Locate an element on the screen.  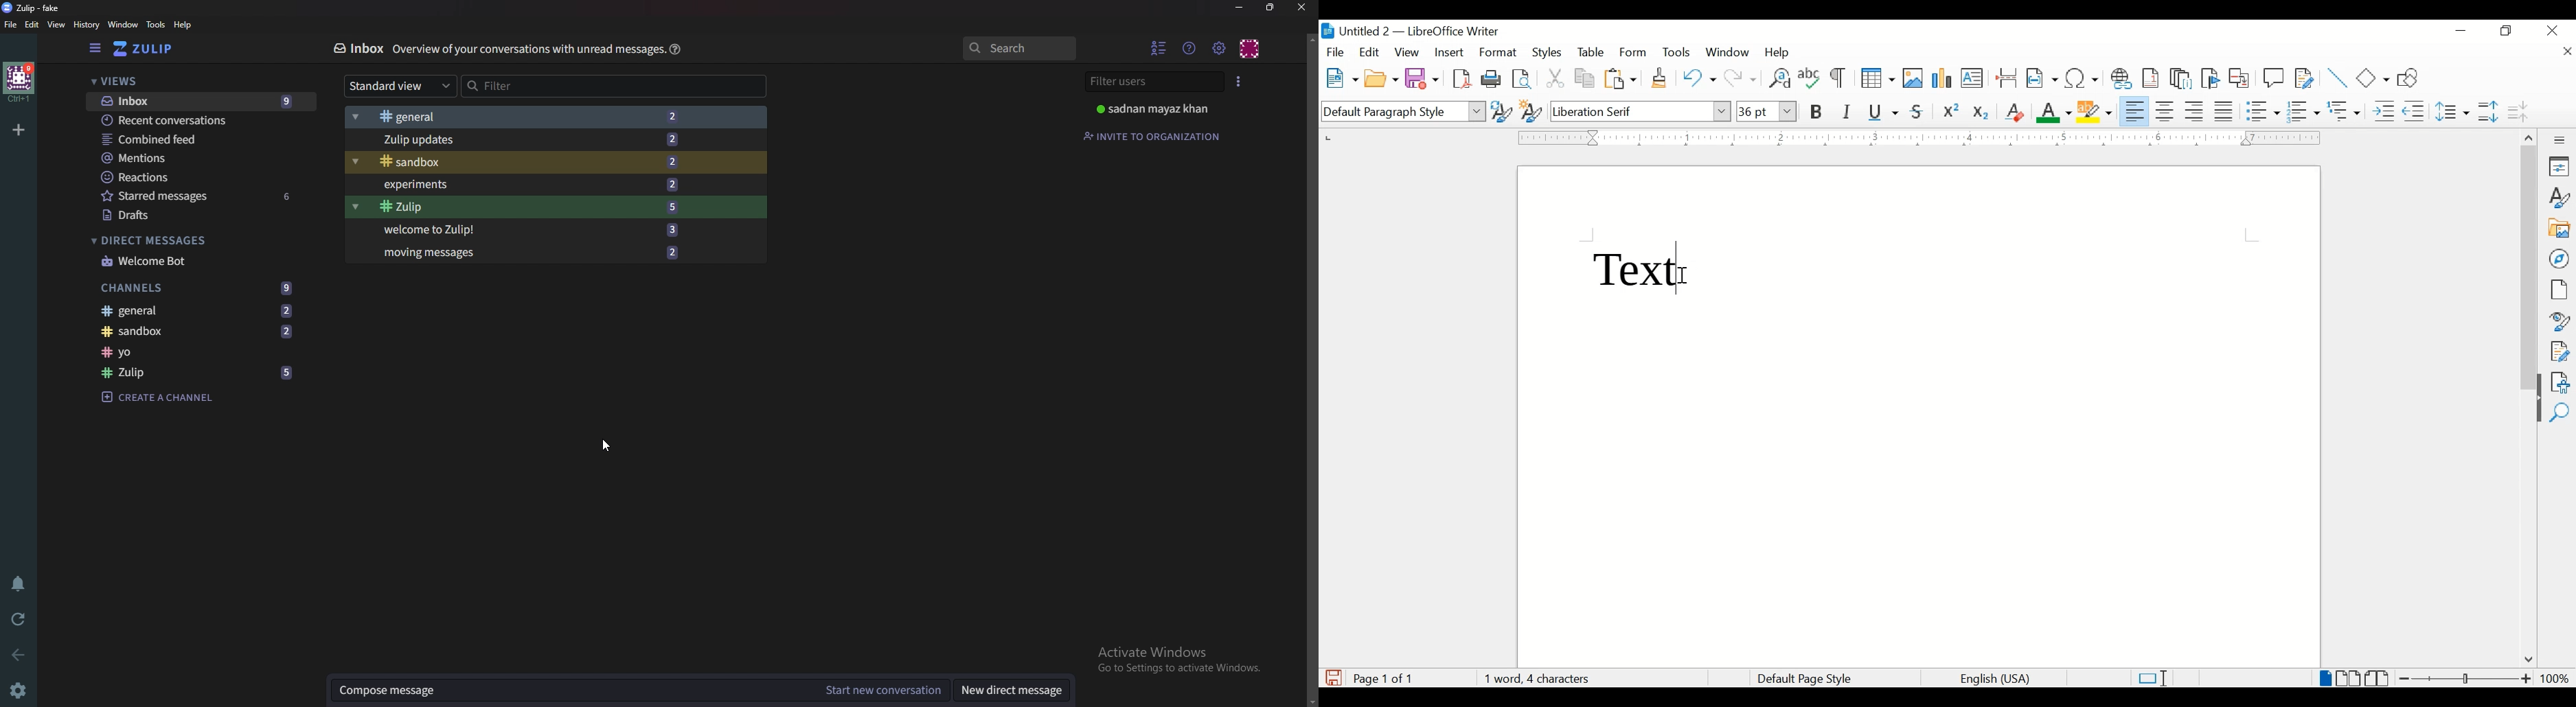
show track changes functions is located at coordinates (2304, 77).